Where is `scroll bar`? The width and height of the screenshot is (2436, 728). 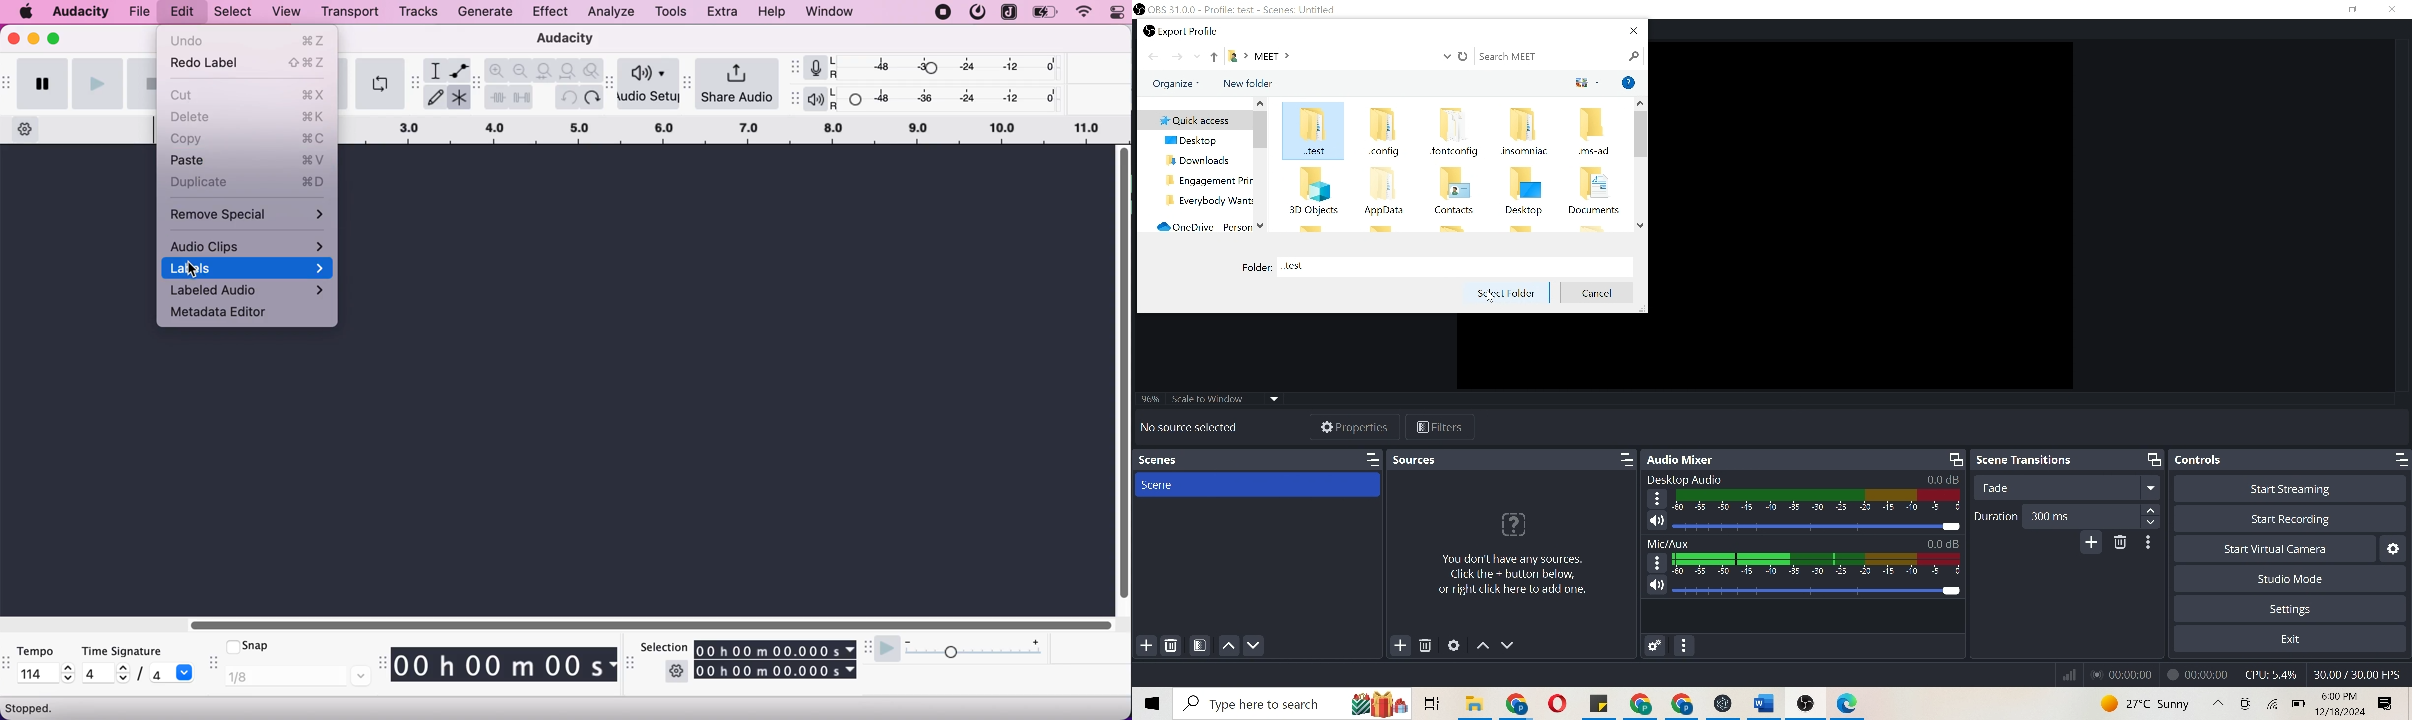
scroll bar is located at coordinates (1639, 163).